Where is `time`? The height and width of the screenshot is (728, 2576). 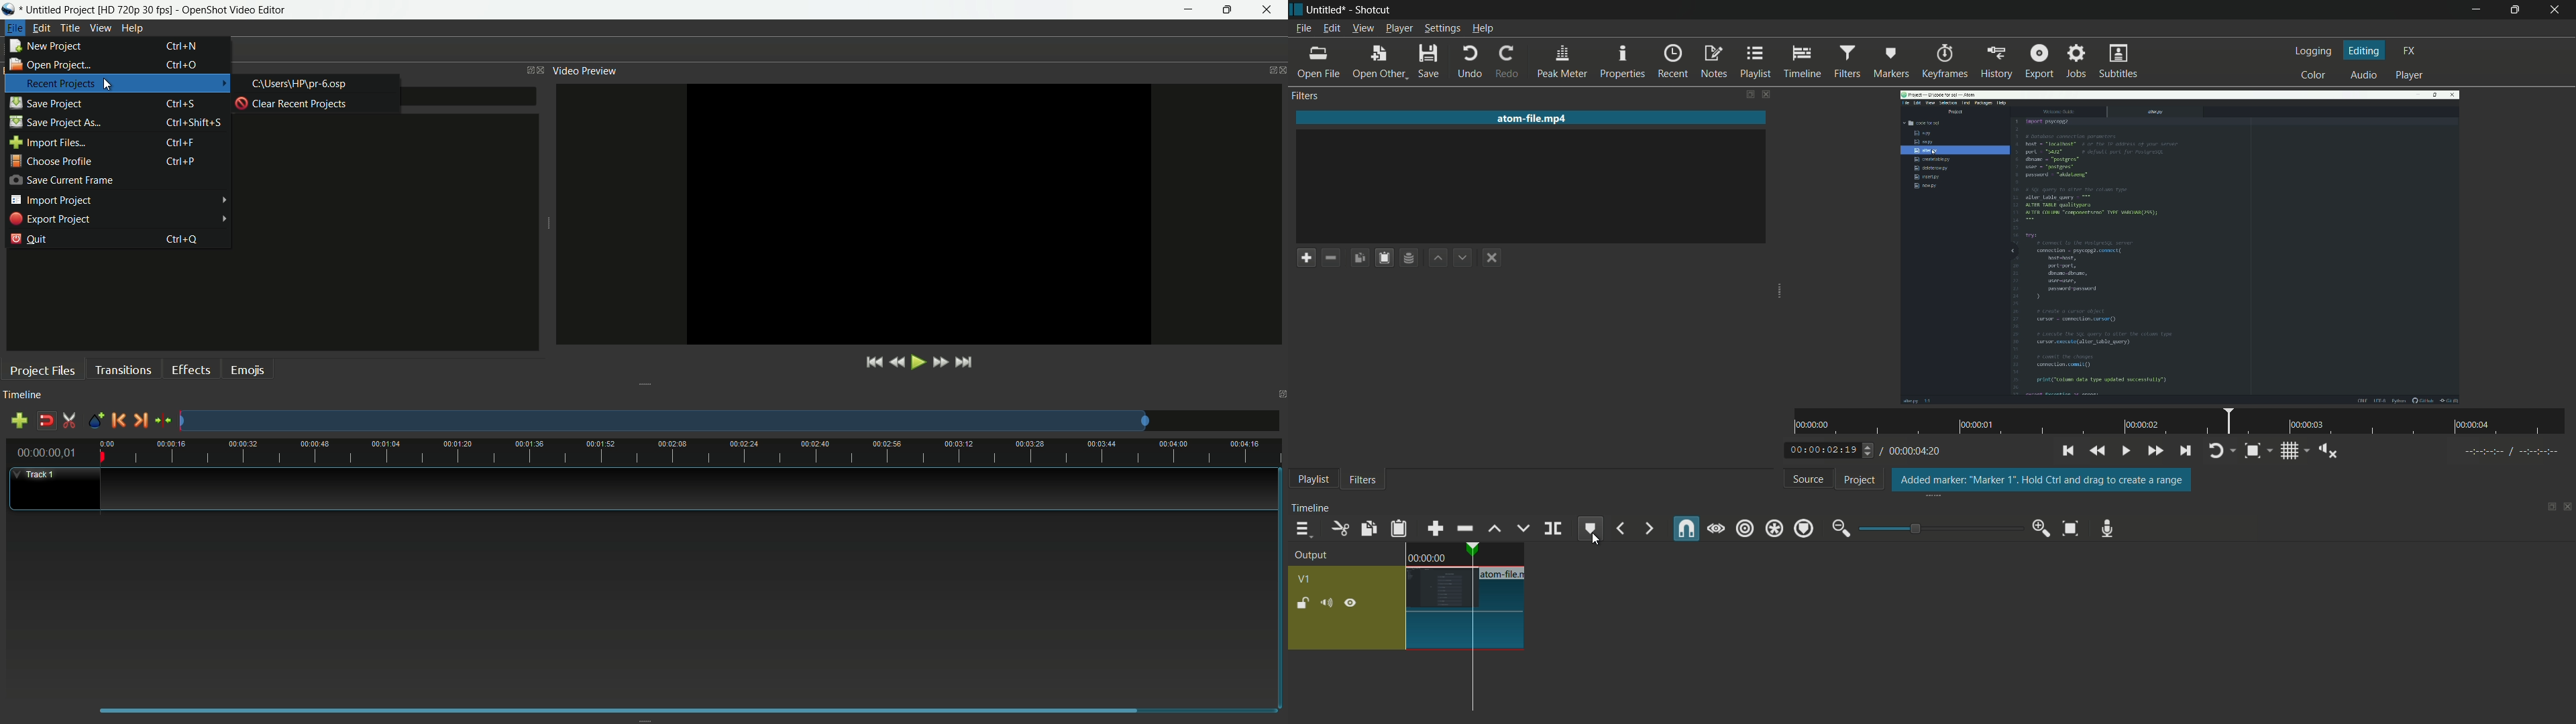 time is located at coordinates (691, 451).